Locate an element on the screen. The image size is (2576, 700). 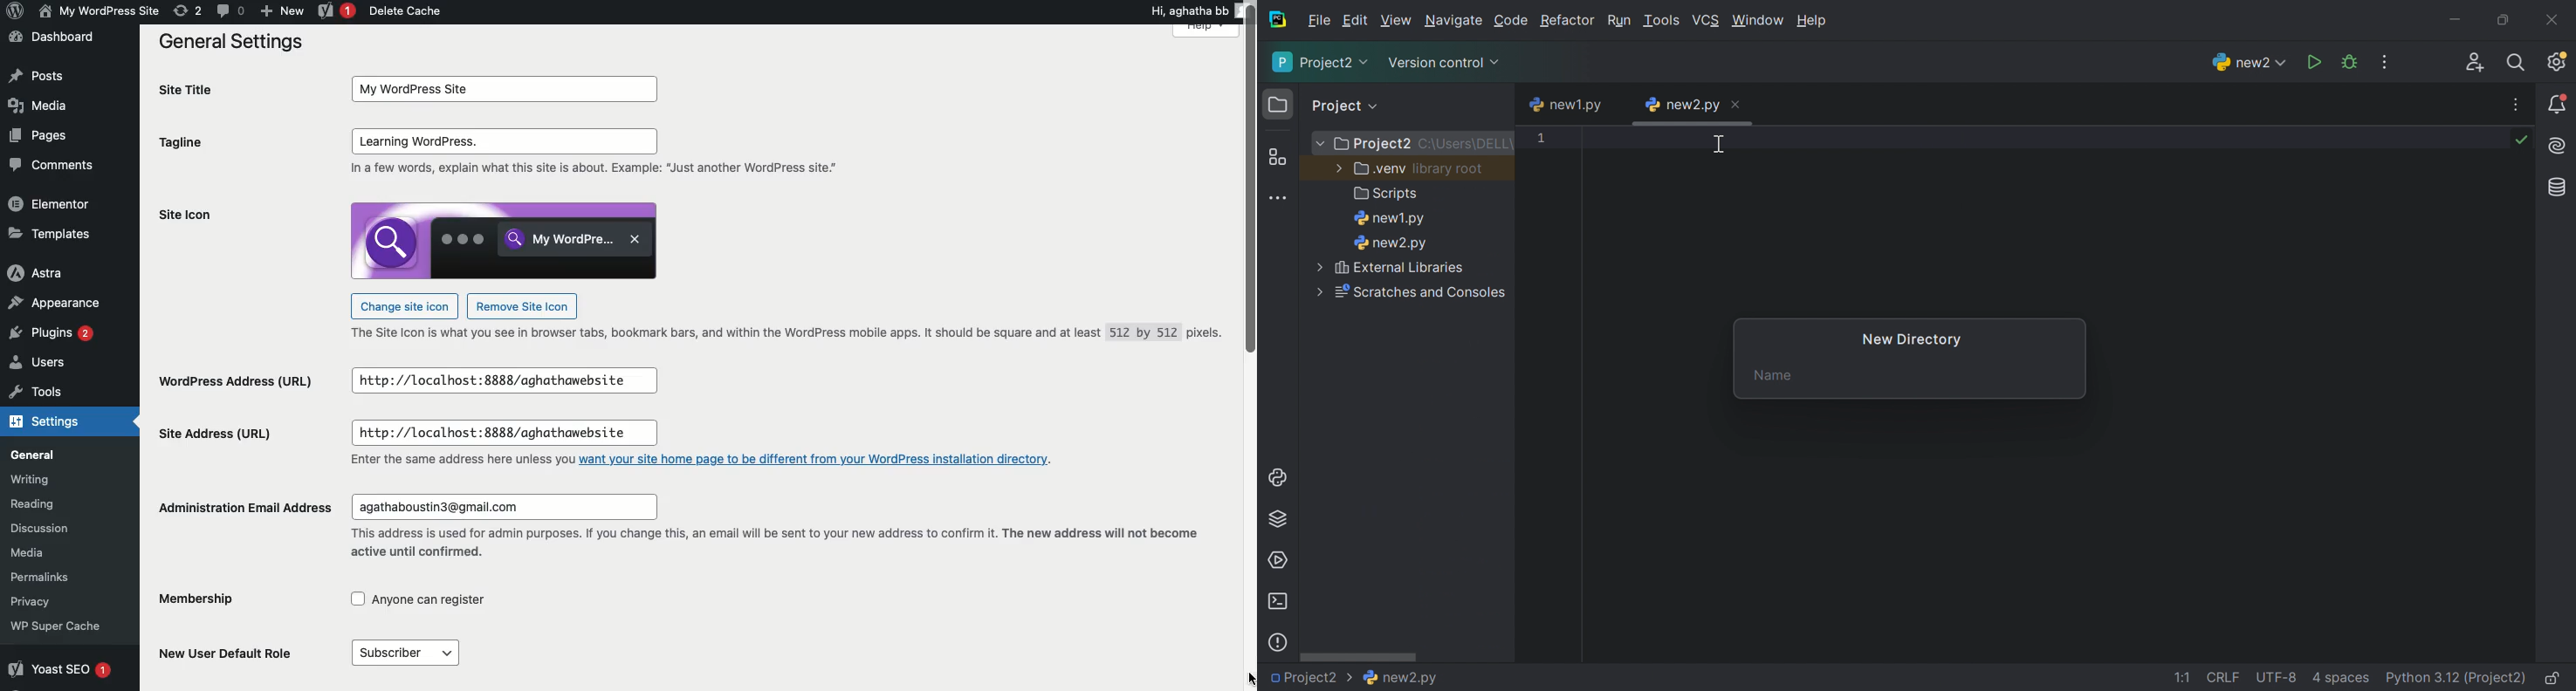
Cursor is located at coordinates (1722, 145).